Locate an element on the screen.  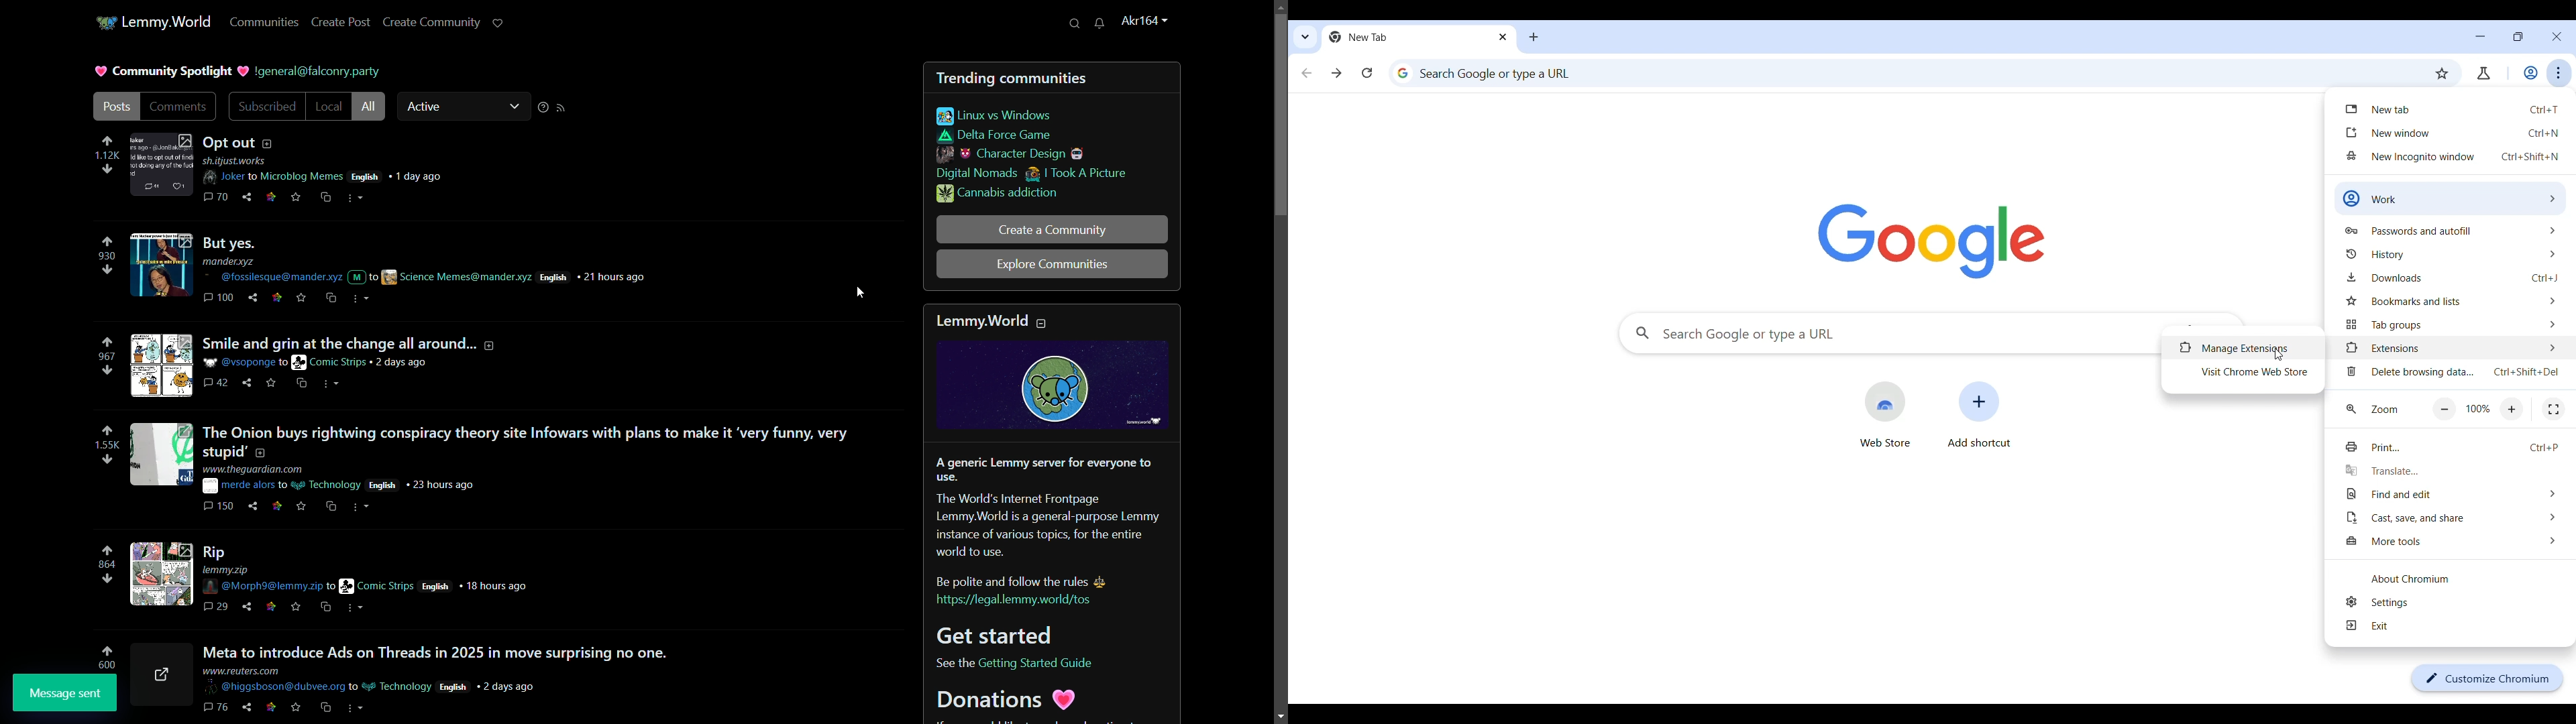
community spotlight is located at coordinates (174, 71).